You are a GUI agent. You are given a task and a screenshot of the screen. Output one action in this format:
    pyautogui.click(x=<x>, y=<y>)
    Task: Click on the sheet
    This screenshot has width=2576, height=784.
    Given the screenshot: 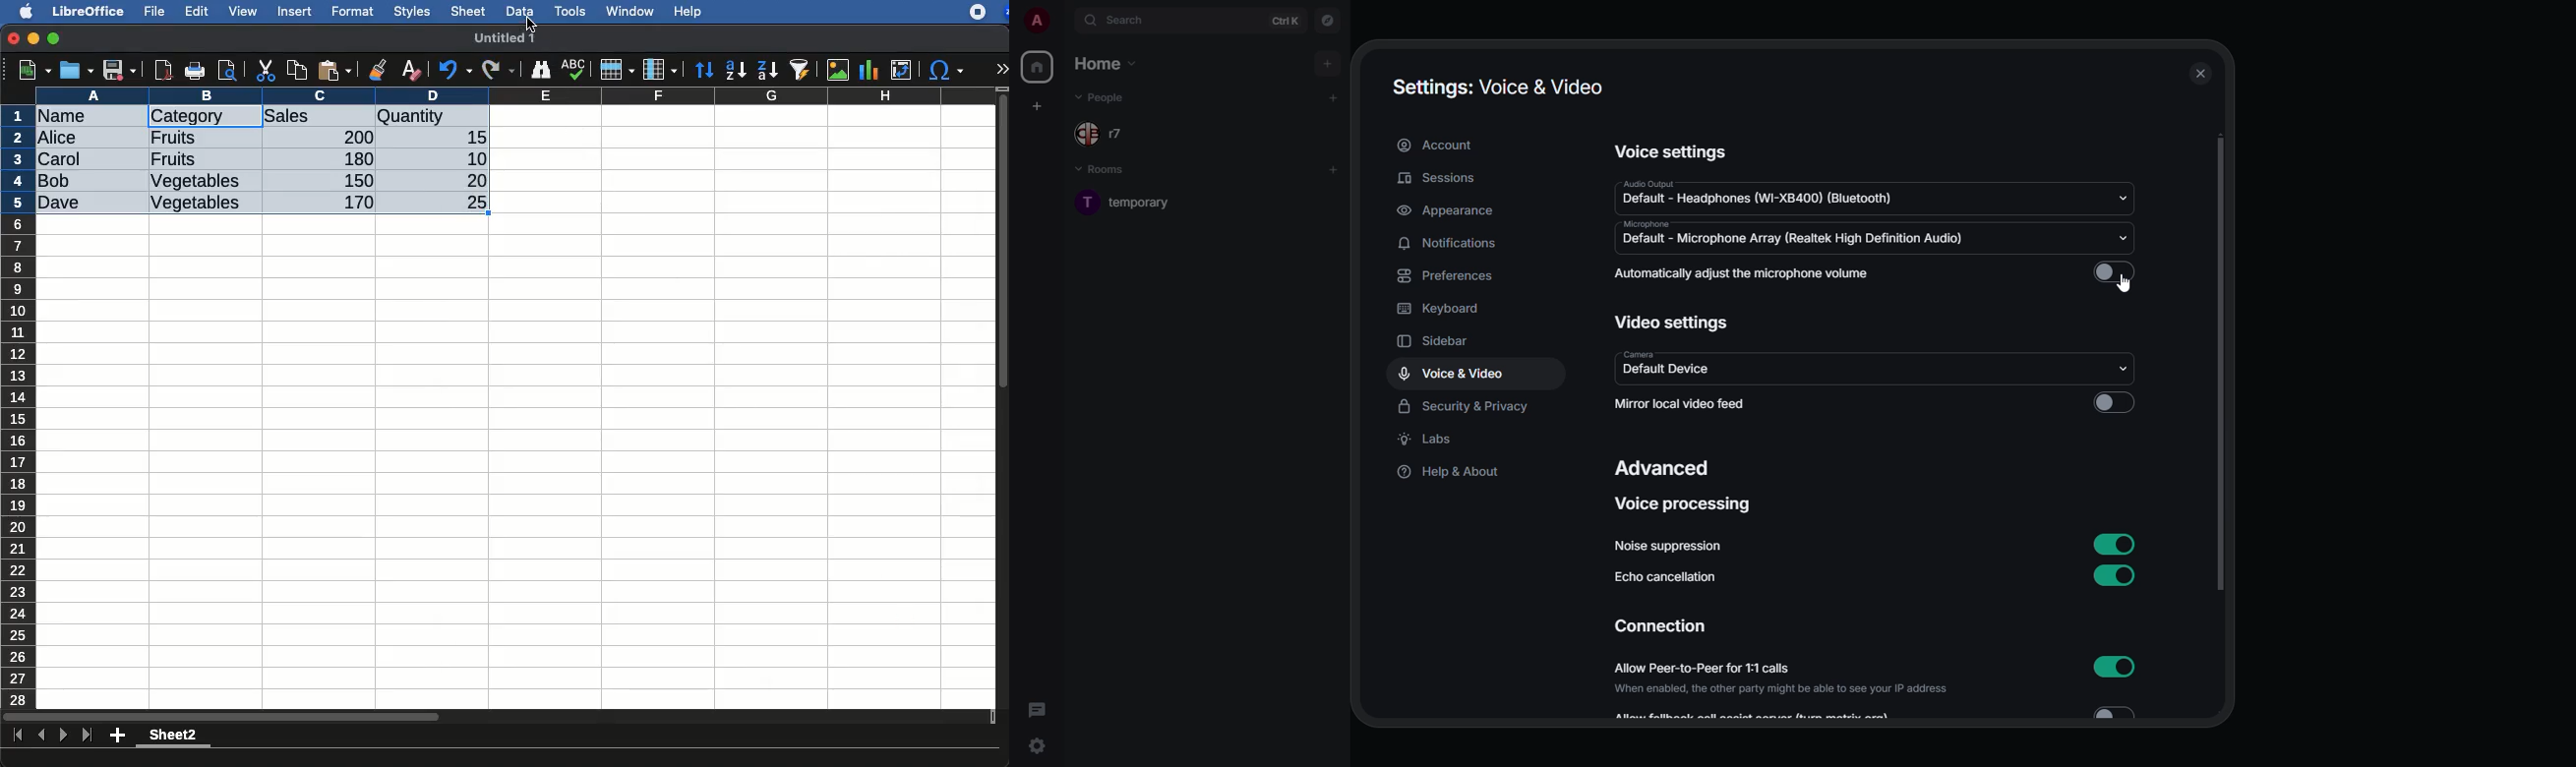 What is the action you would take?
    pyautogui.click(x=469, y=11)
    